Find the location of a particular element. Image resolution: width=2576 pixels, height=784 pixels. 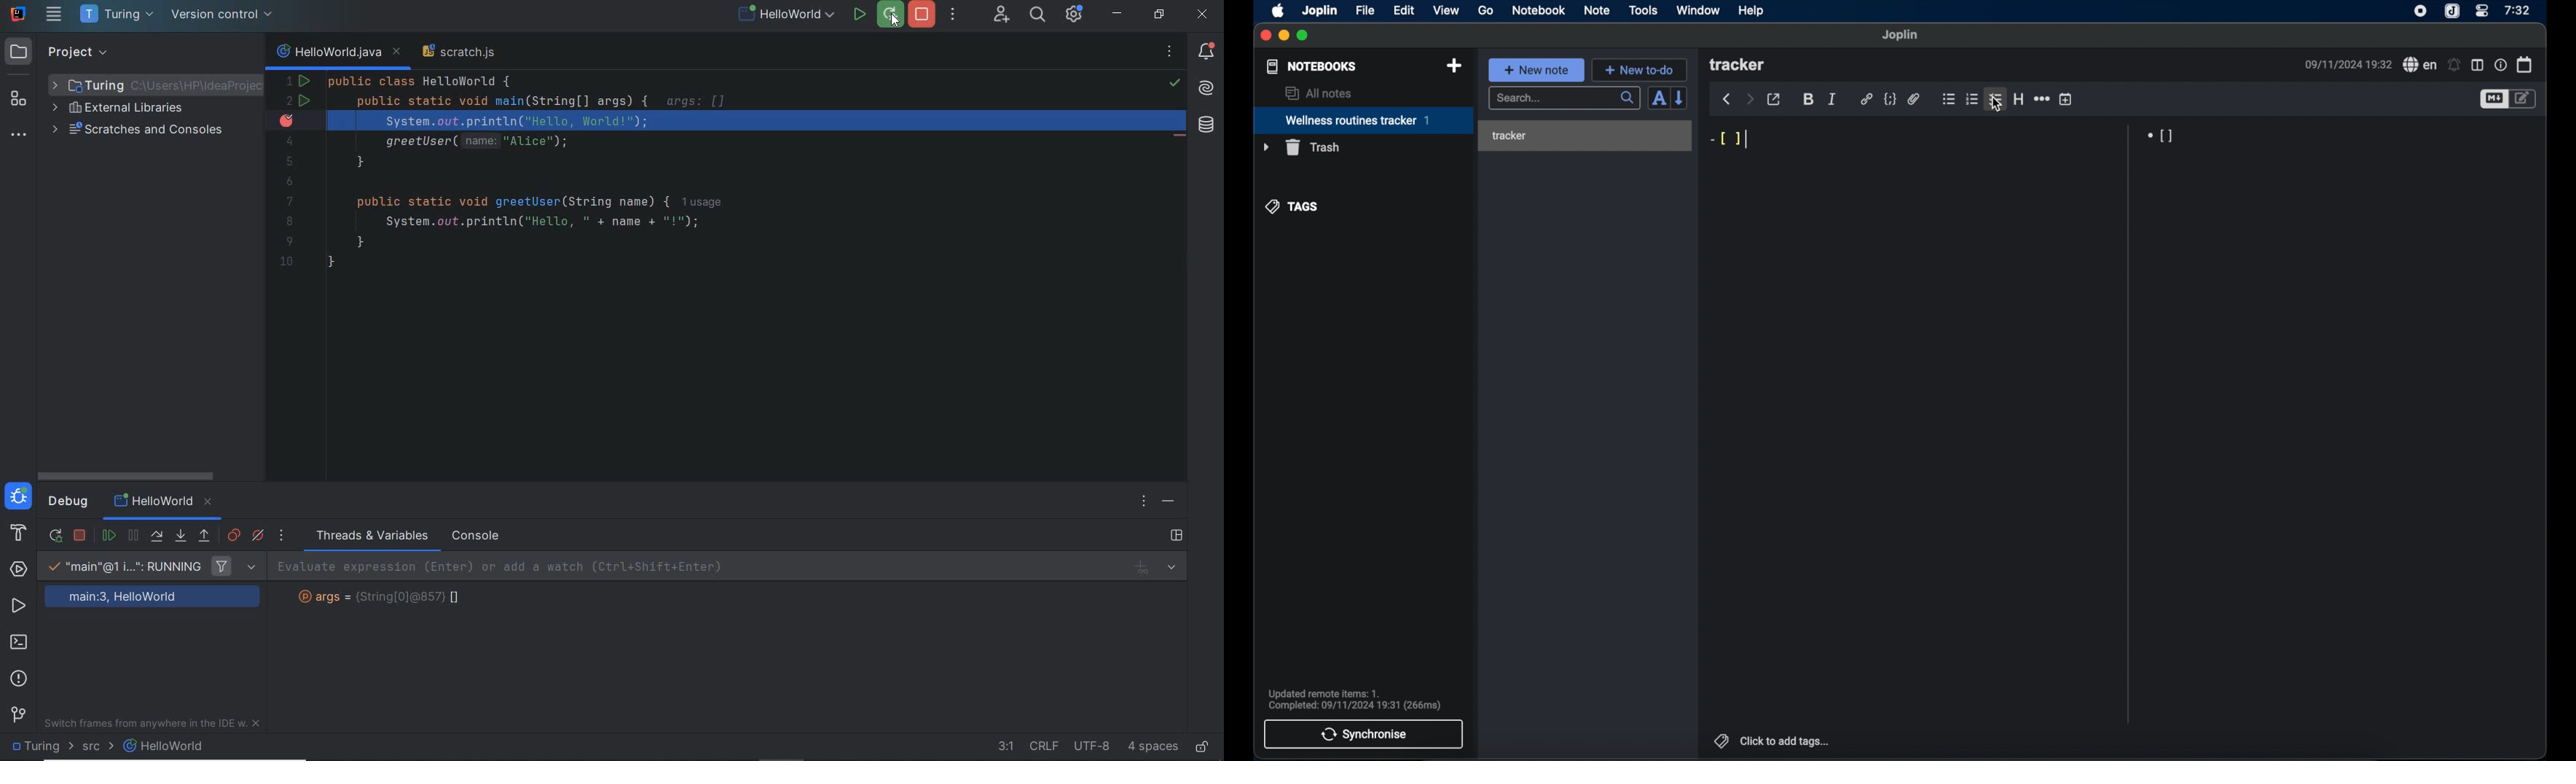

main menu is located at coordinates (55, 16).